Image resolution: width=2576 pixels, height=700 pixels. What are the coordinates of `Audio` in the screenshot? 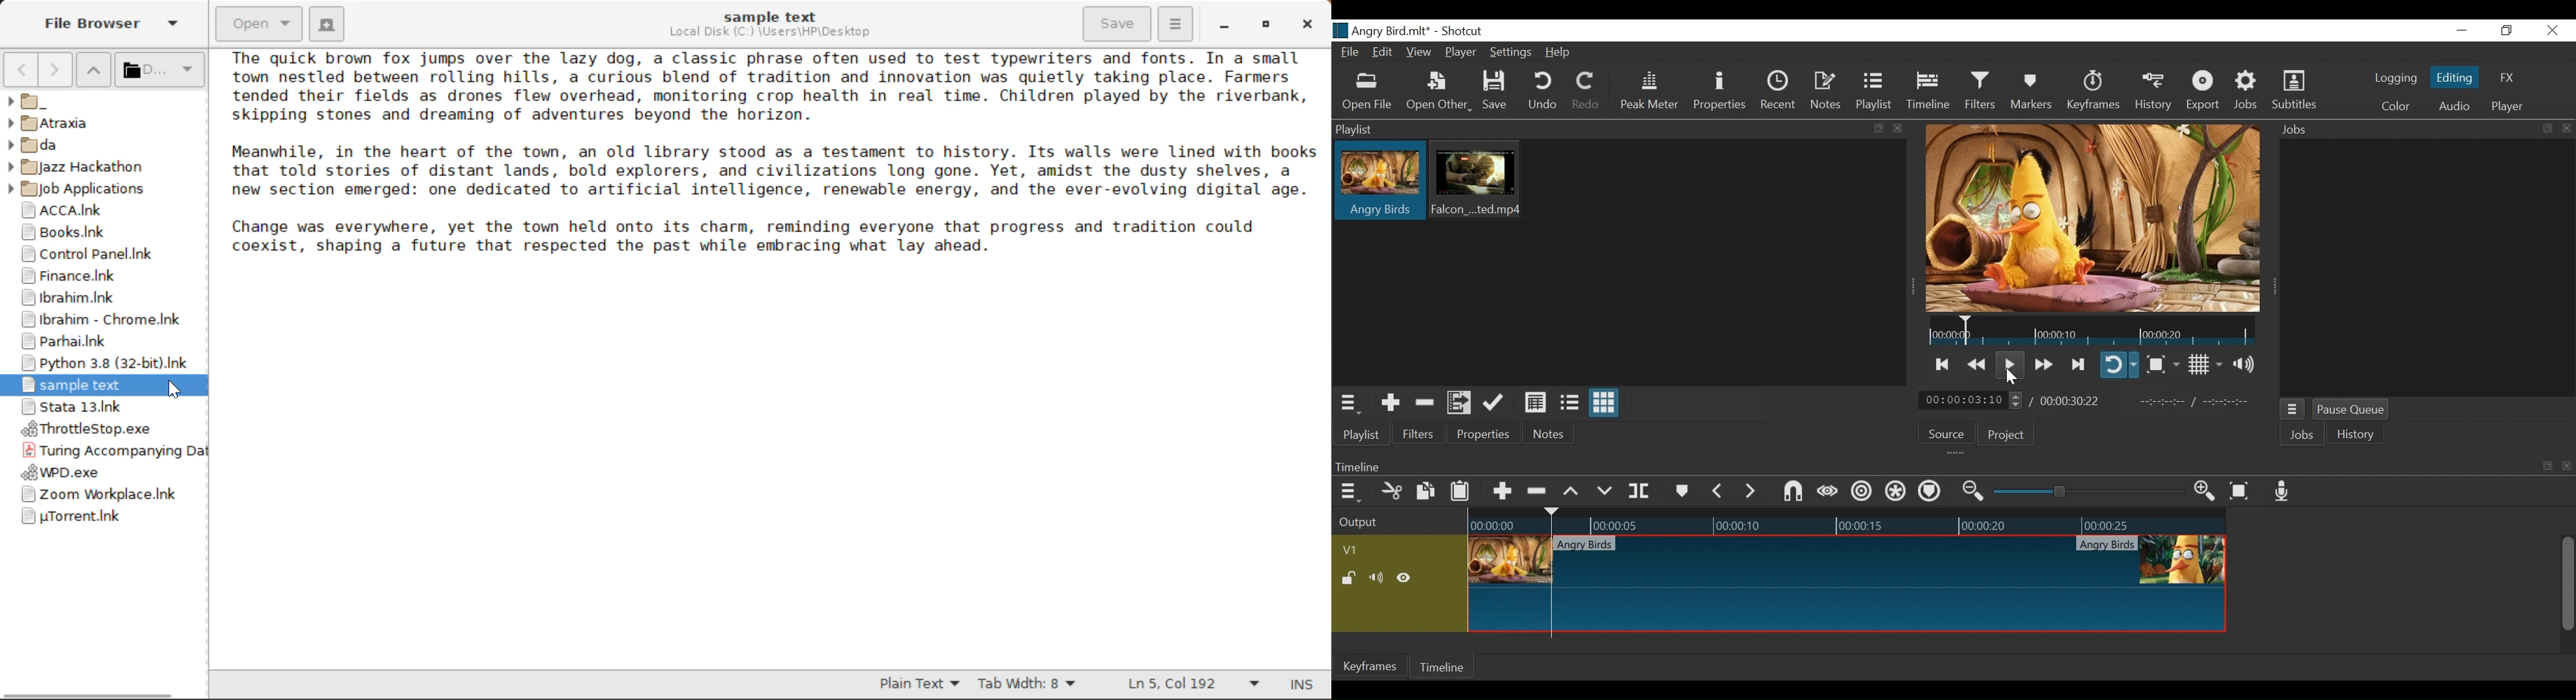 It's located at (2454, 106).